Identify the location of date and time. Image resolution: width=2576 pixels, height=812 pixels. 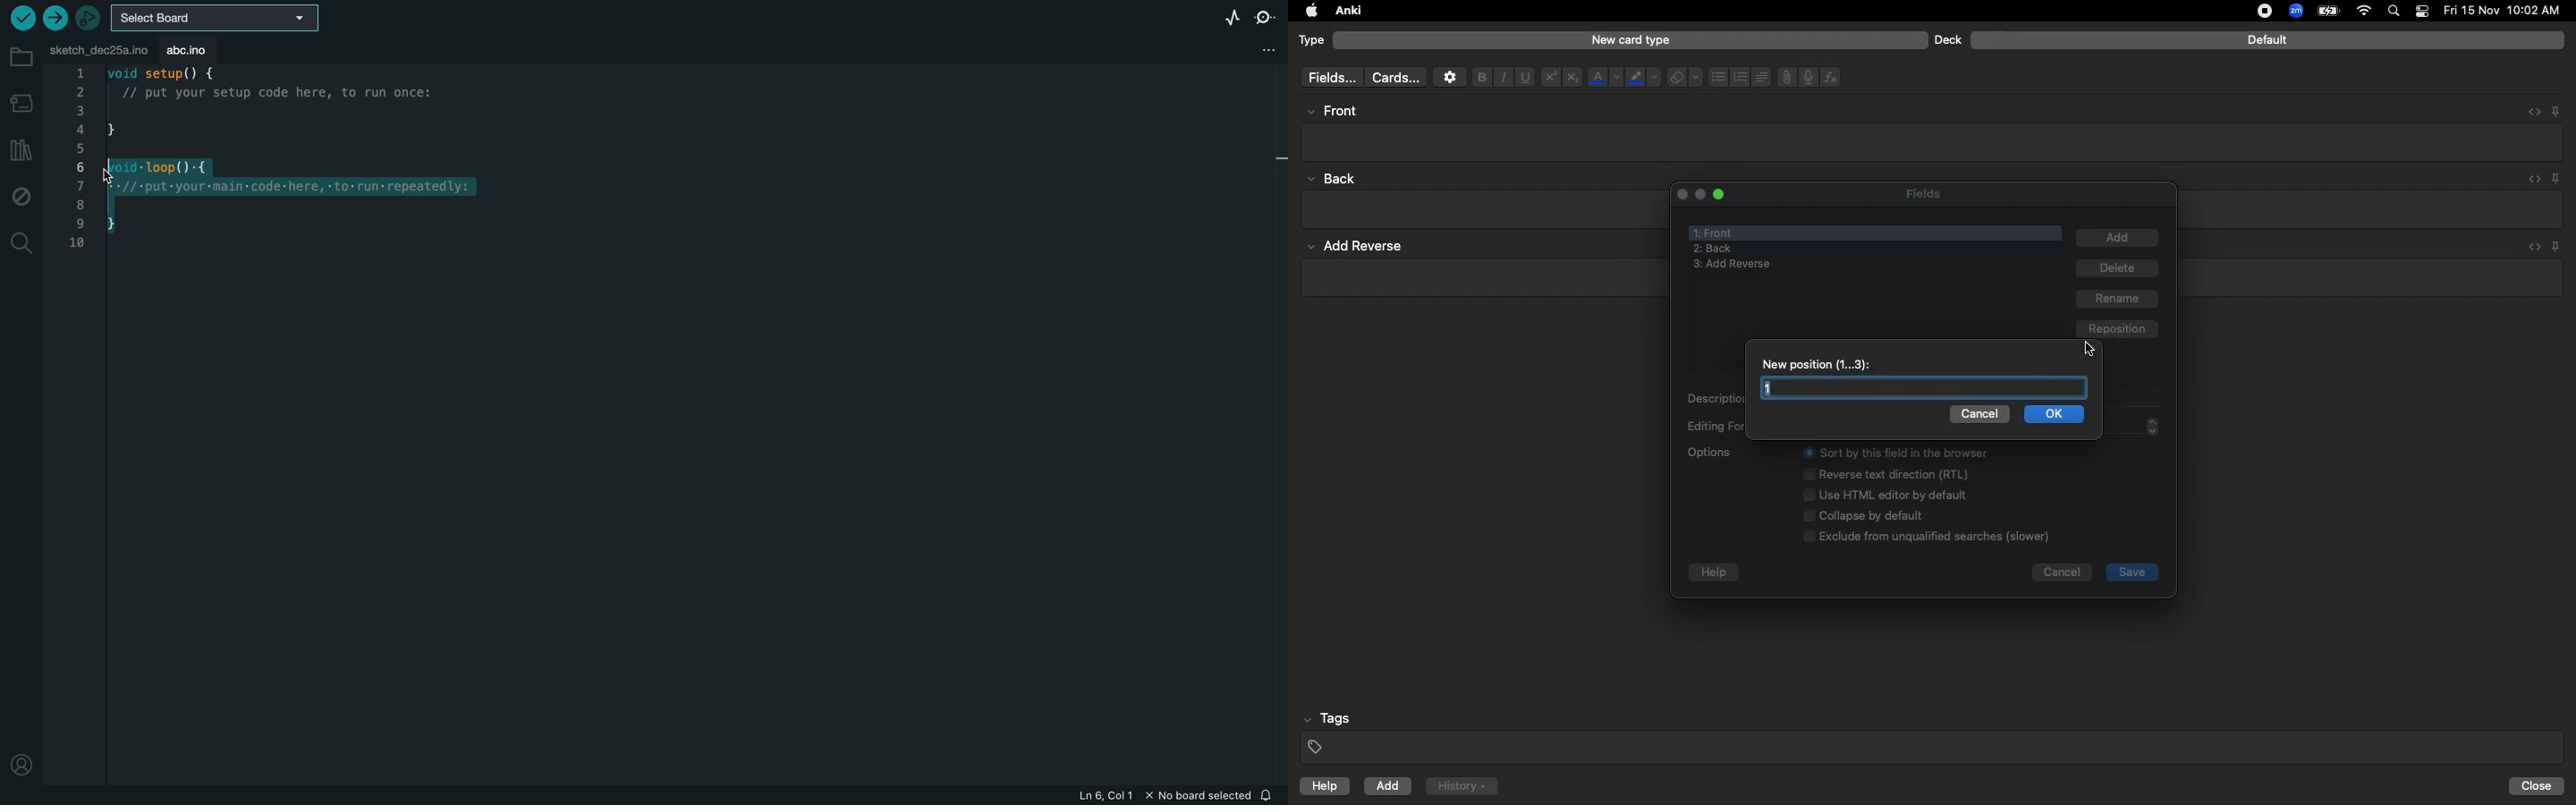
(2507, 10).